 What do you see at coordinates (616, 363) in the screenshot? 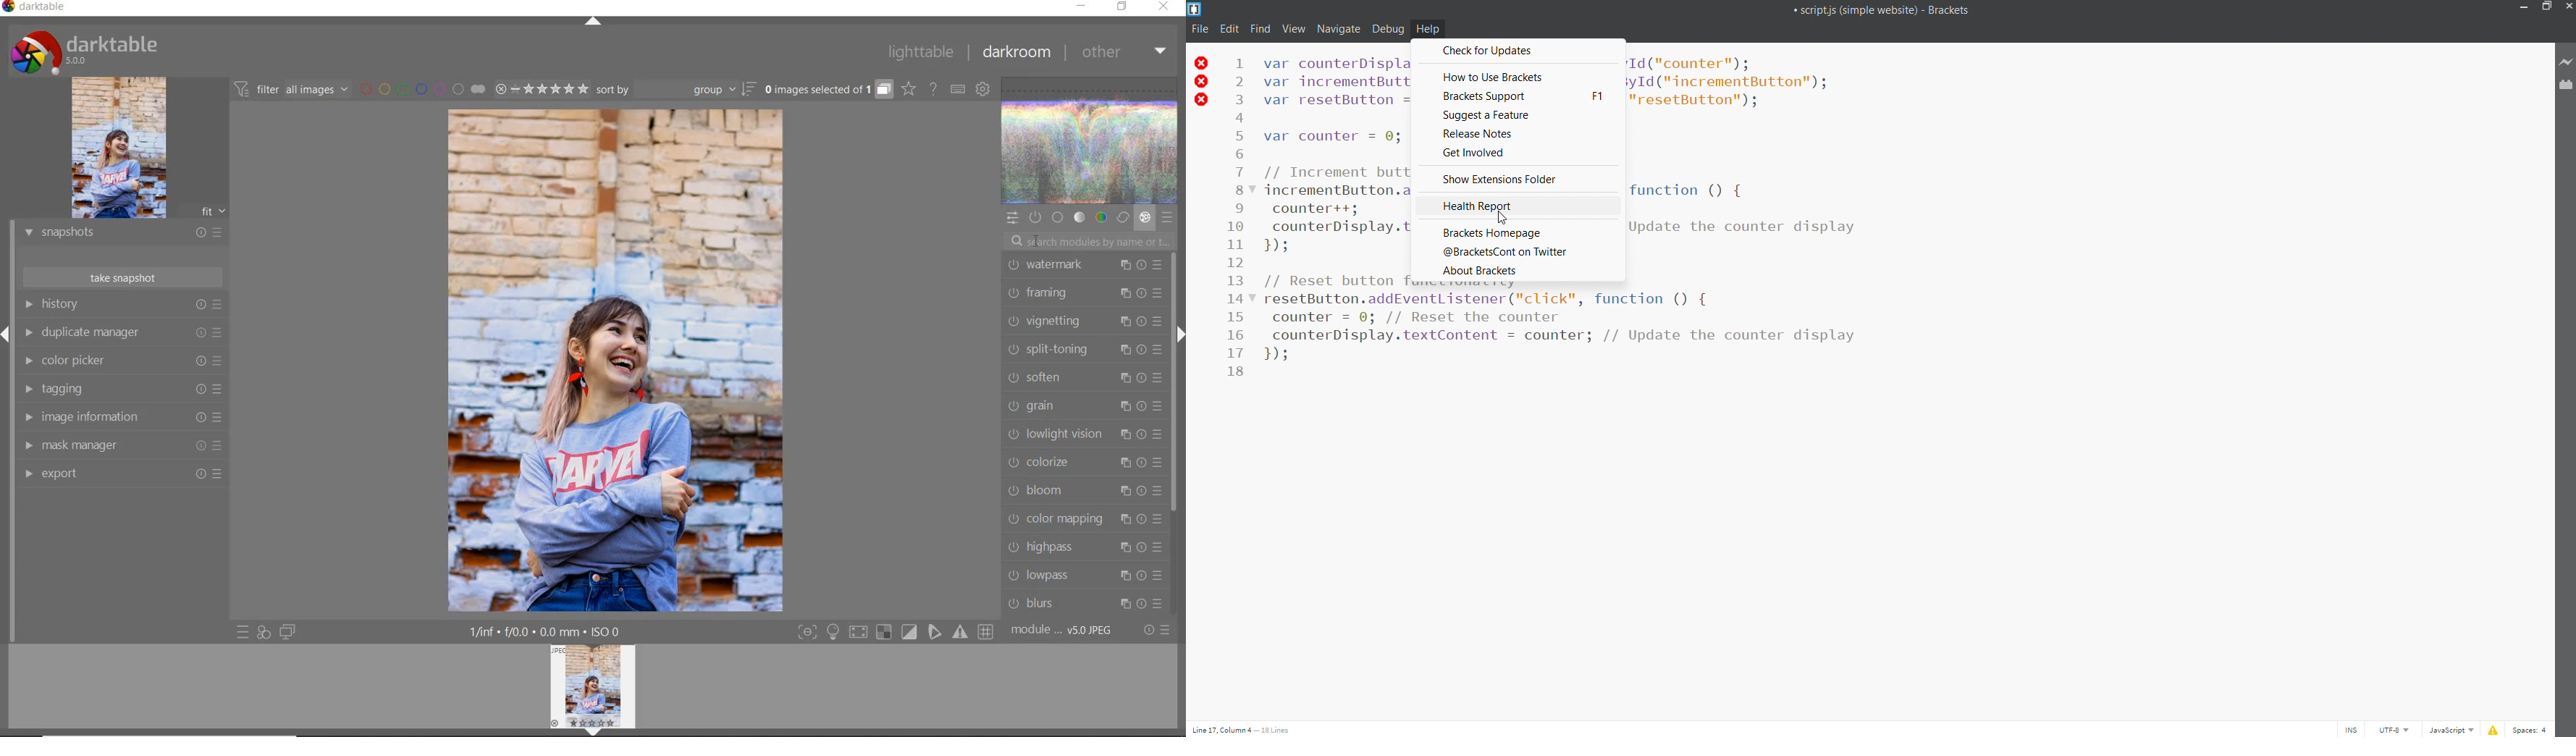
I see `selected image` at bounding box center [616, 363].